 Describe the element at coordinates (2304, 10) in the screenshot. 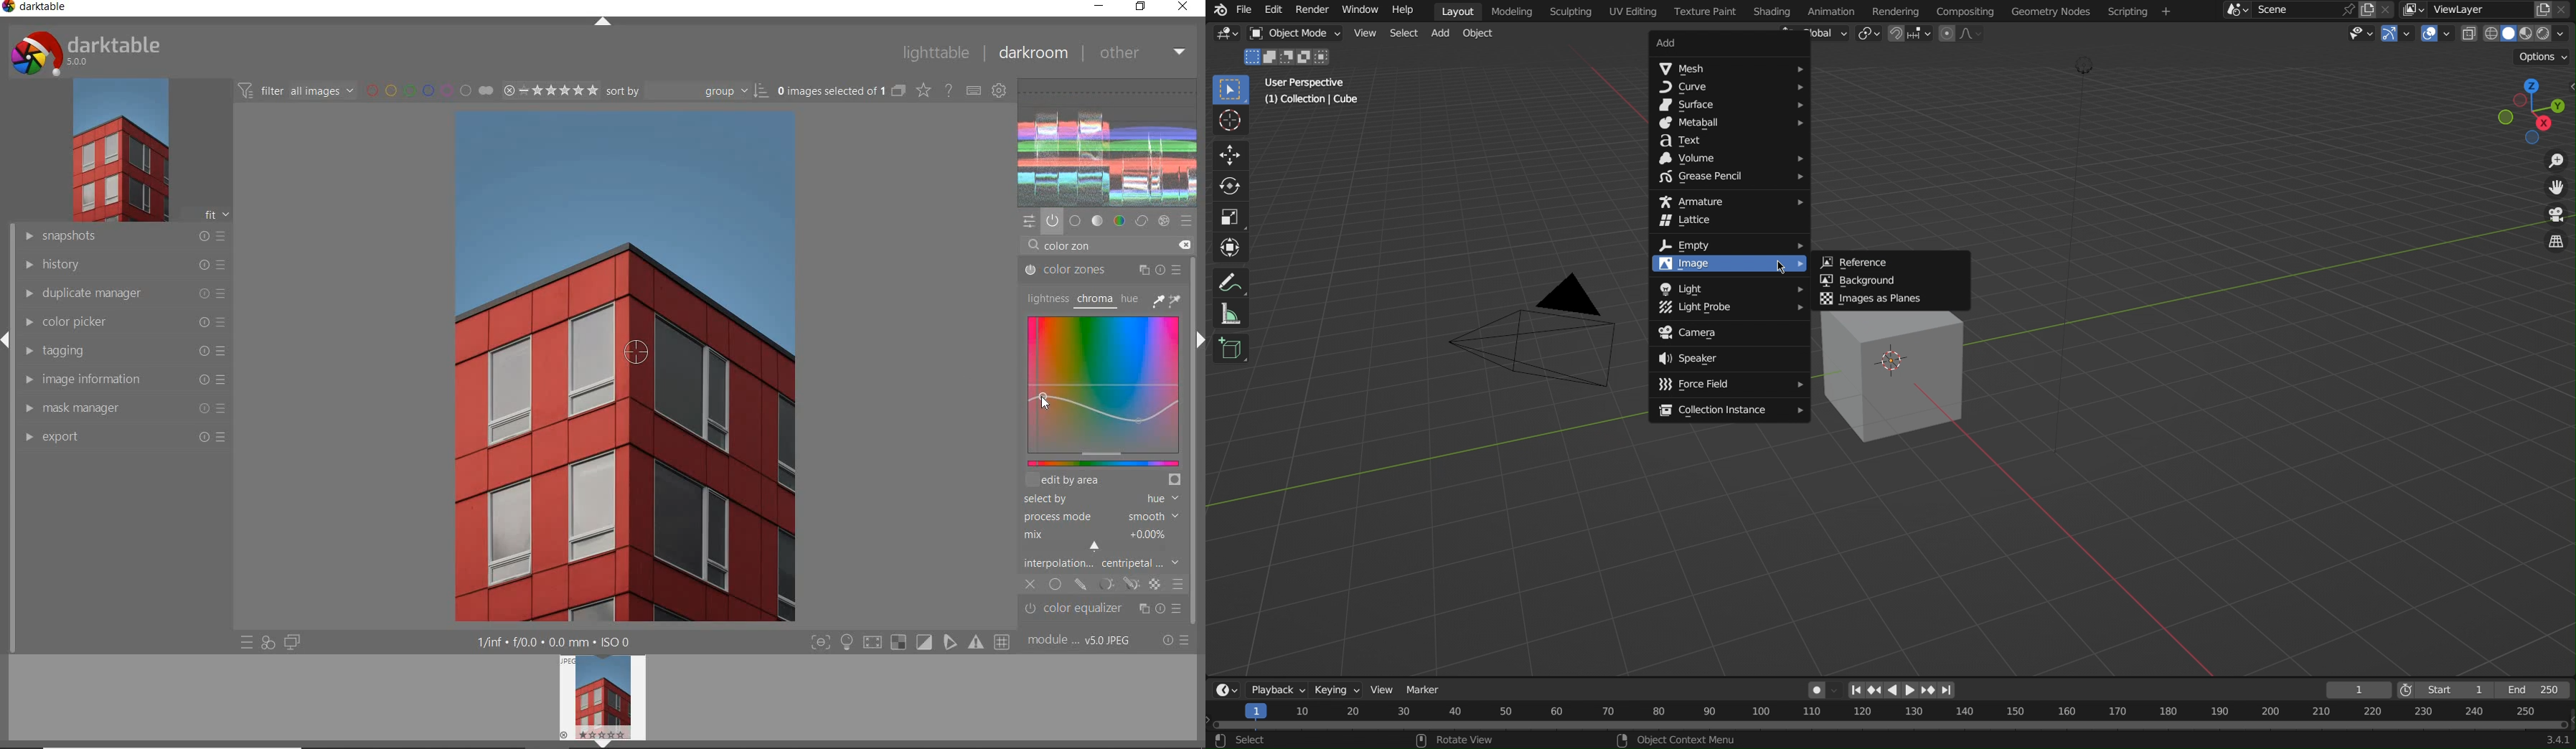

I see `Scene` at that location.